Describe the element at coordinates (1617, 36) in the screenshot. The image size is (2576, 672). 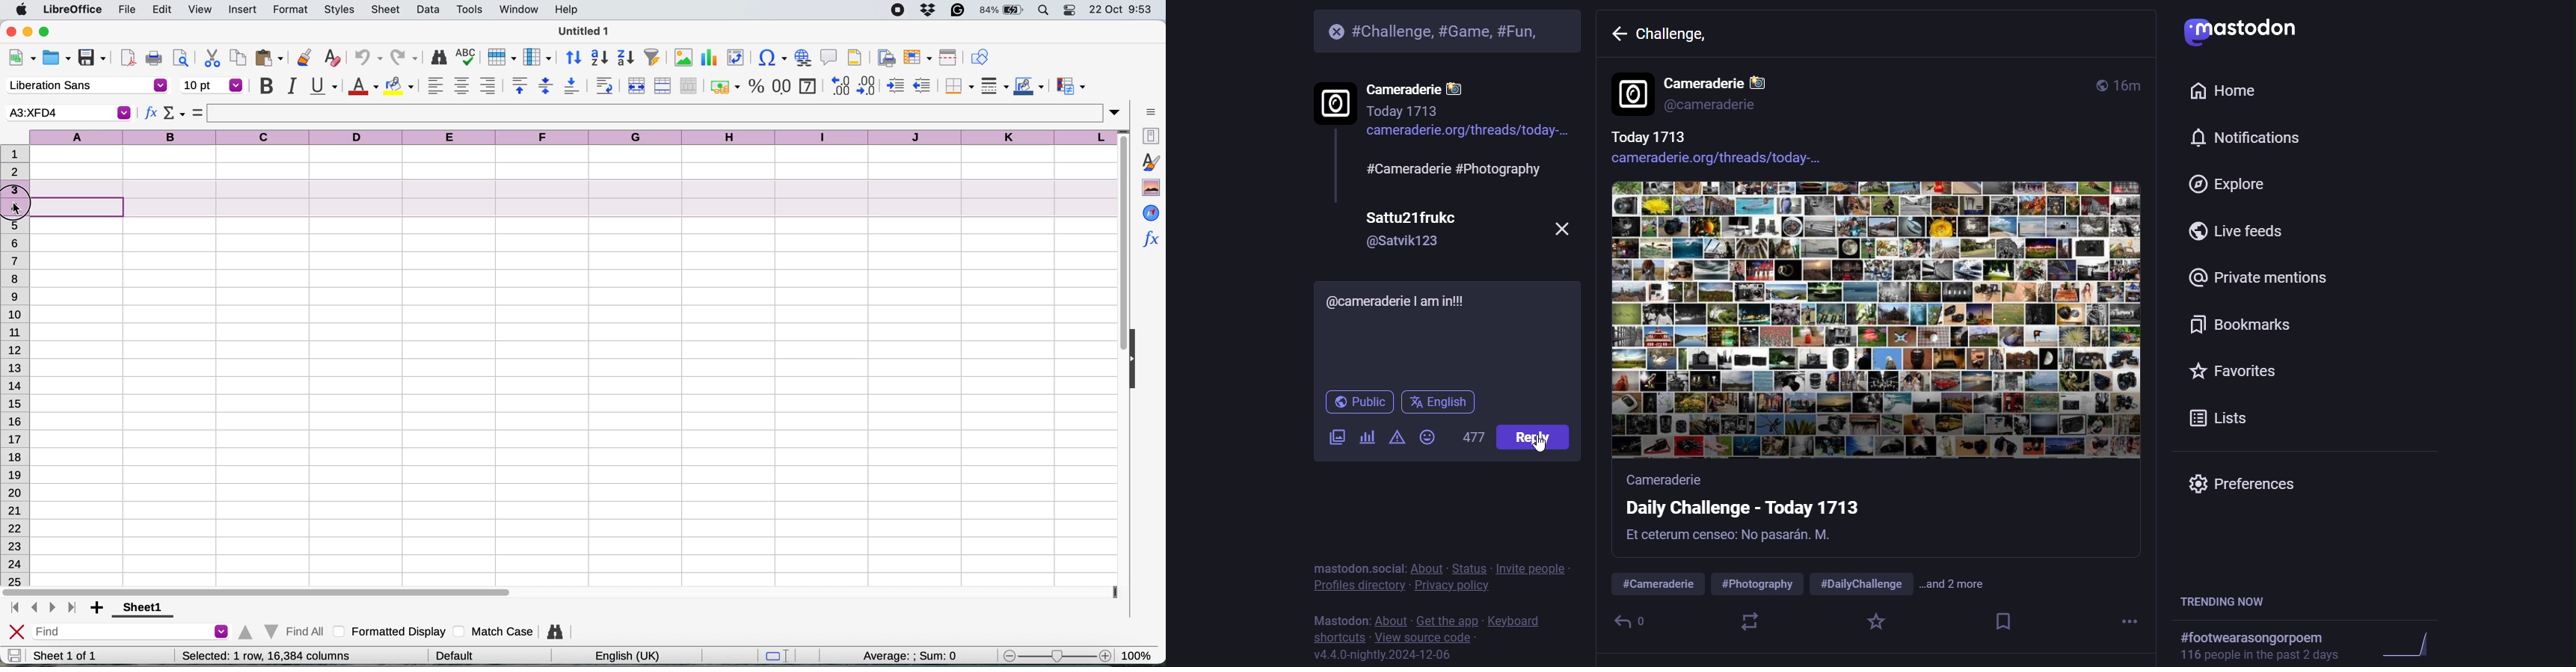
I see `back` at that location.